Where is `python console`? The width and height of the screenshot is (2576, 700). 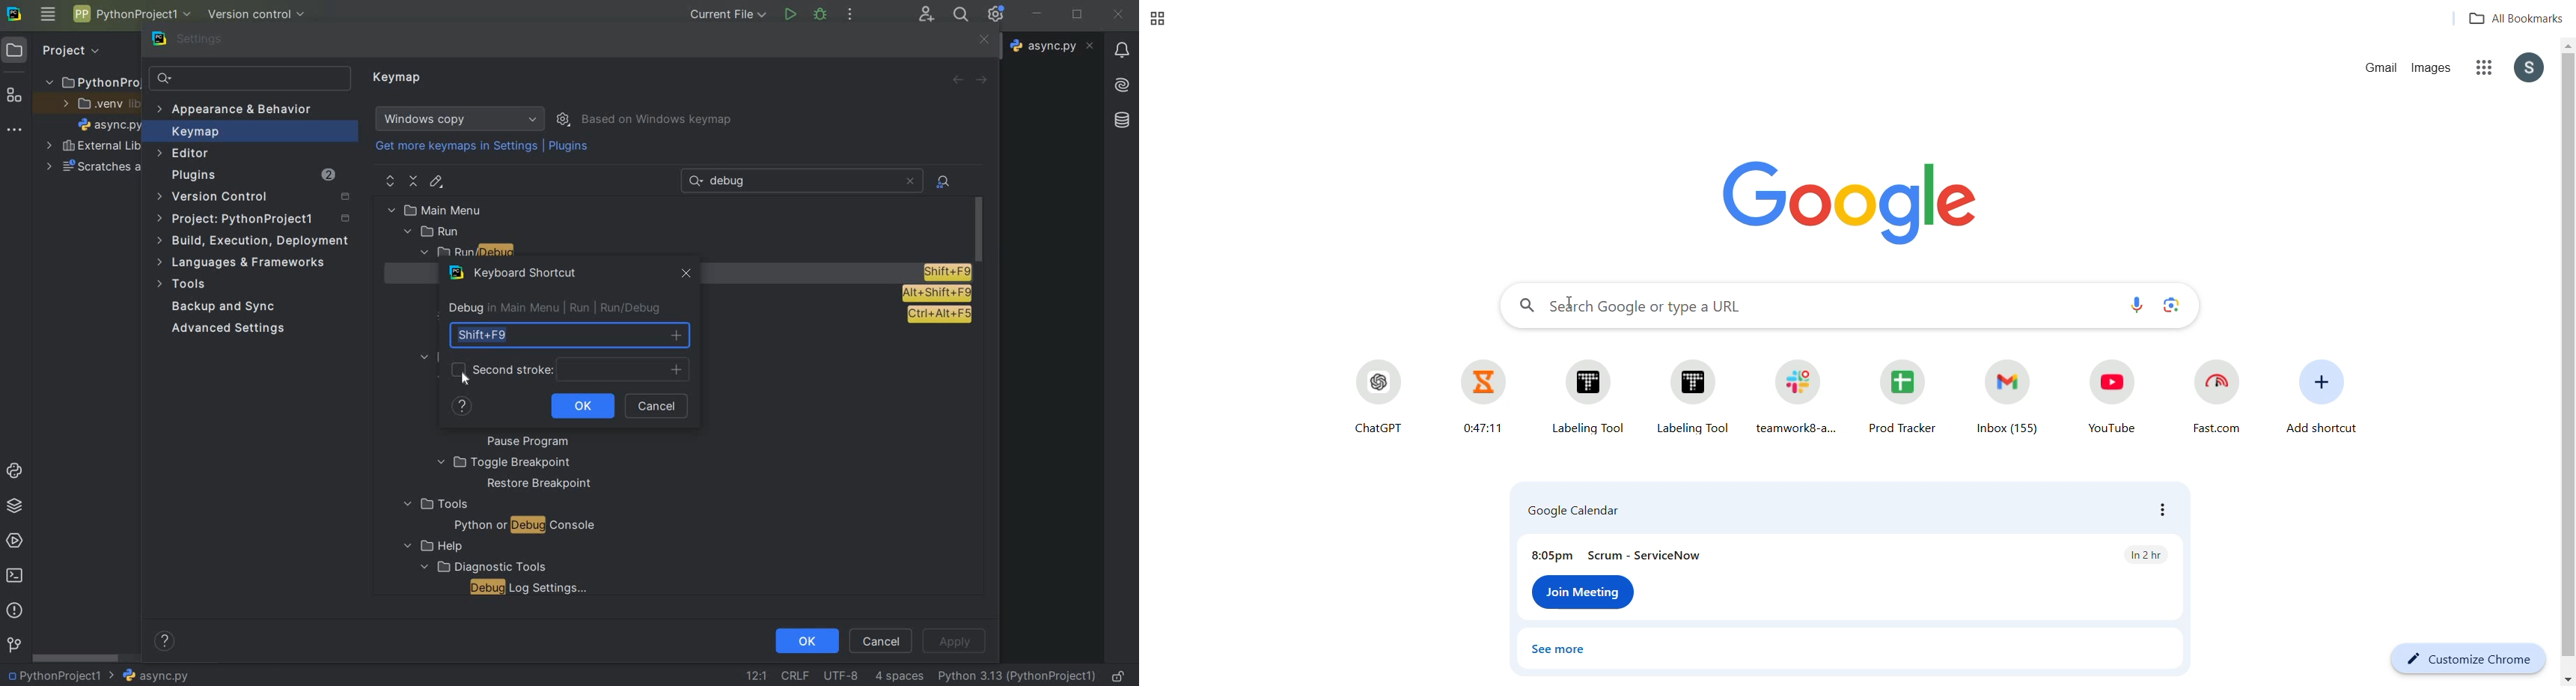 python console is located at coordinates (17, 472).